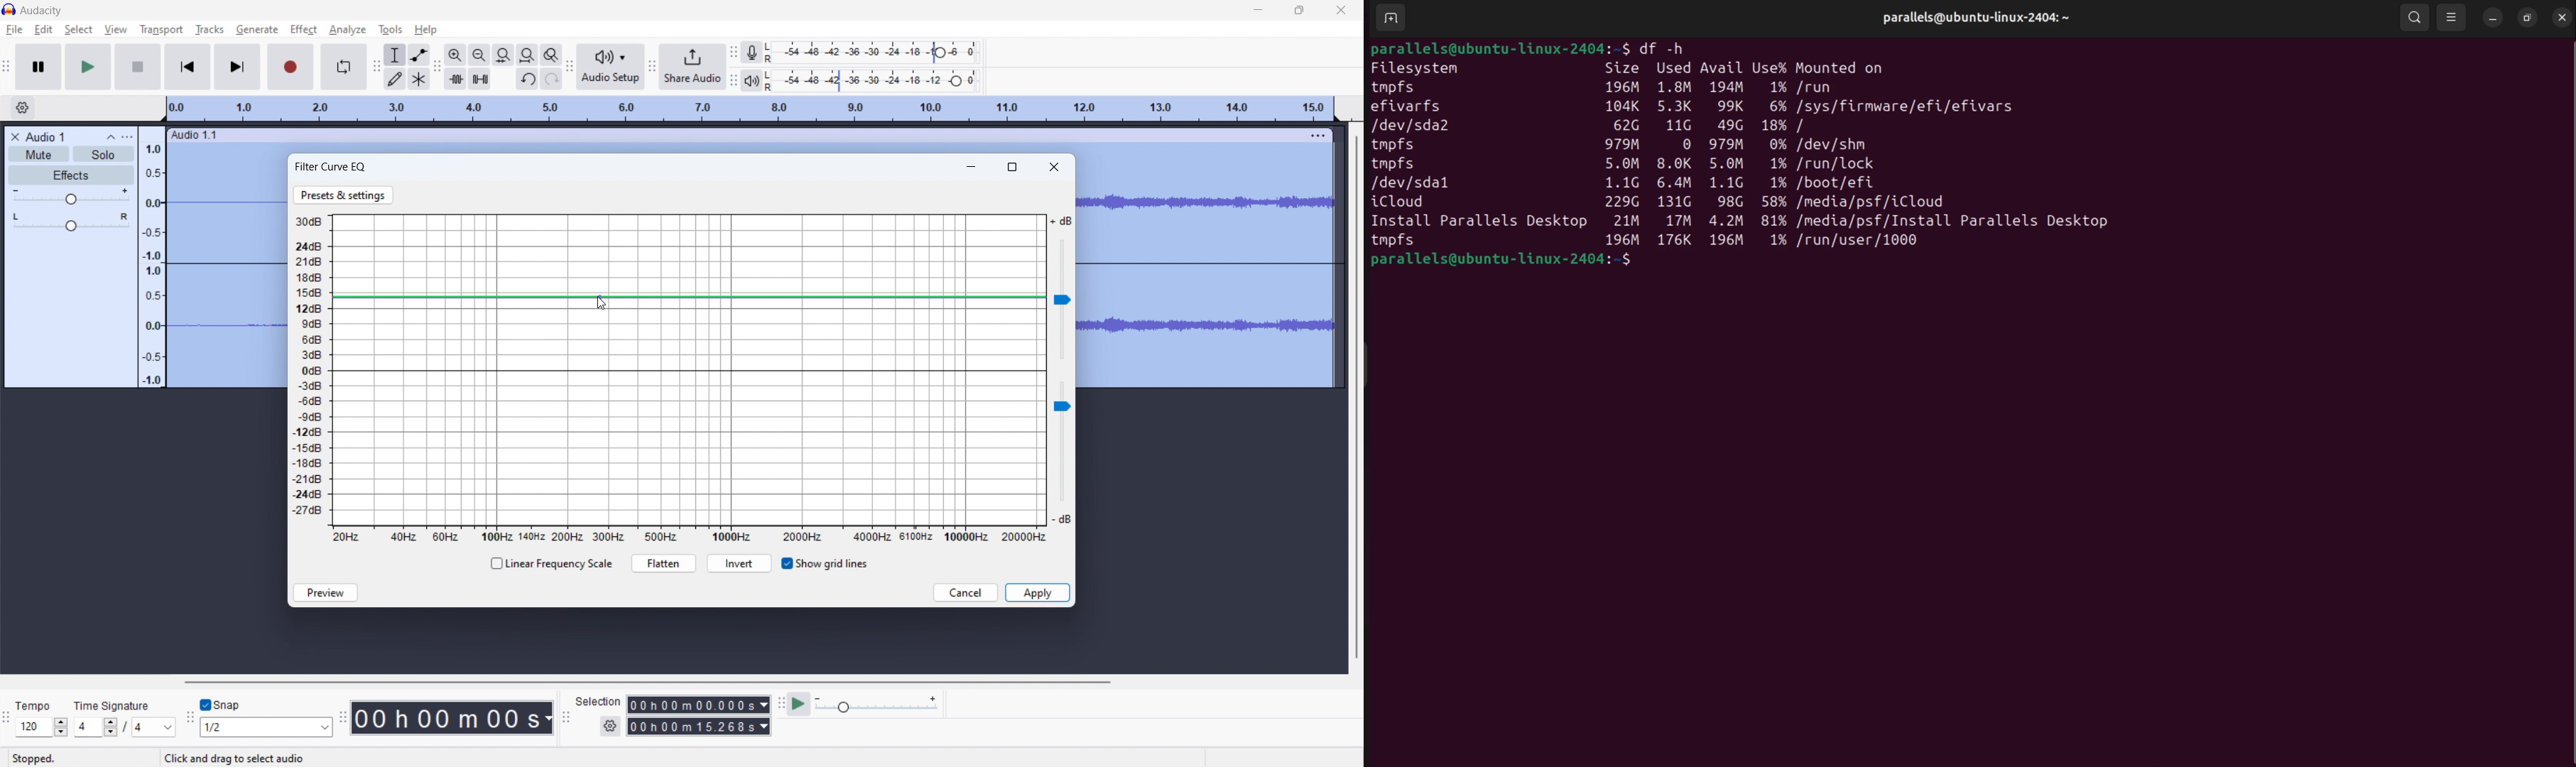 This screenshot has height=784, width=2576. What do you see at coordinates (1675, 164) in the screenshot?
I see `8.0k` at bounding box center [1675, 164].